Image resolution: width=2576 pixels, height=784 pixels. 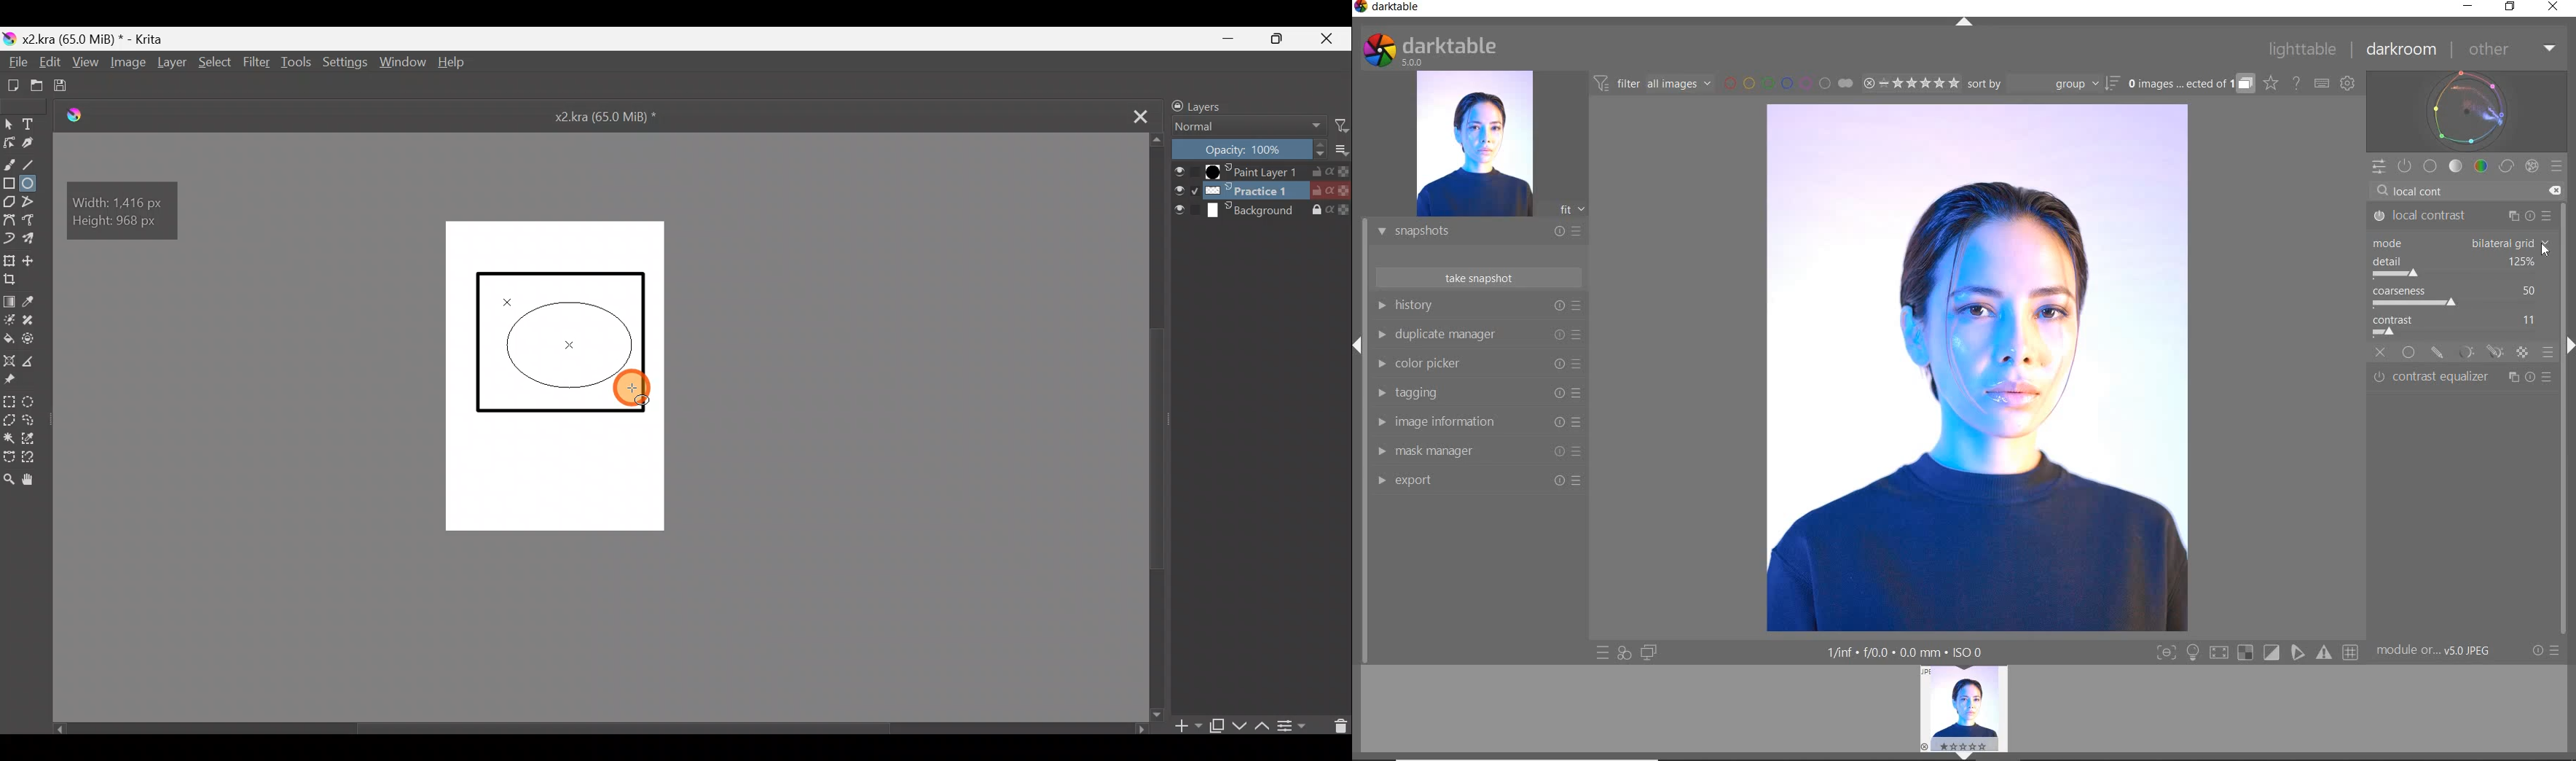 I want to click on x2.kra (65.0 MiB) *, so click(x=608, y=118).